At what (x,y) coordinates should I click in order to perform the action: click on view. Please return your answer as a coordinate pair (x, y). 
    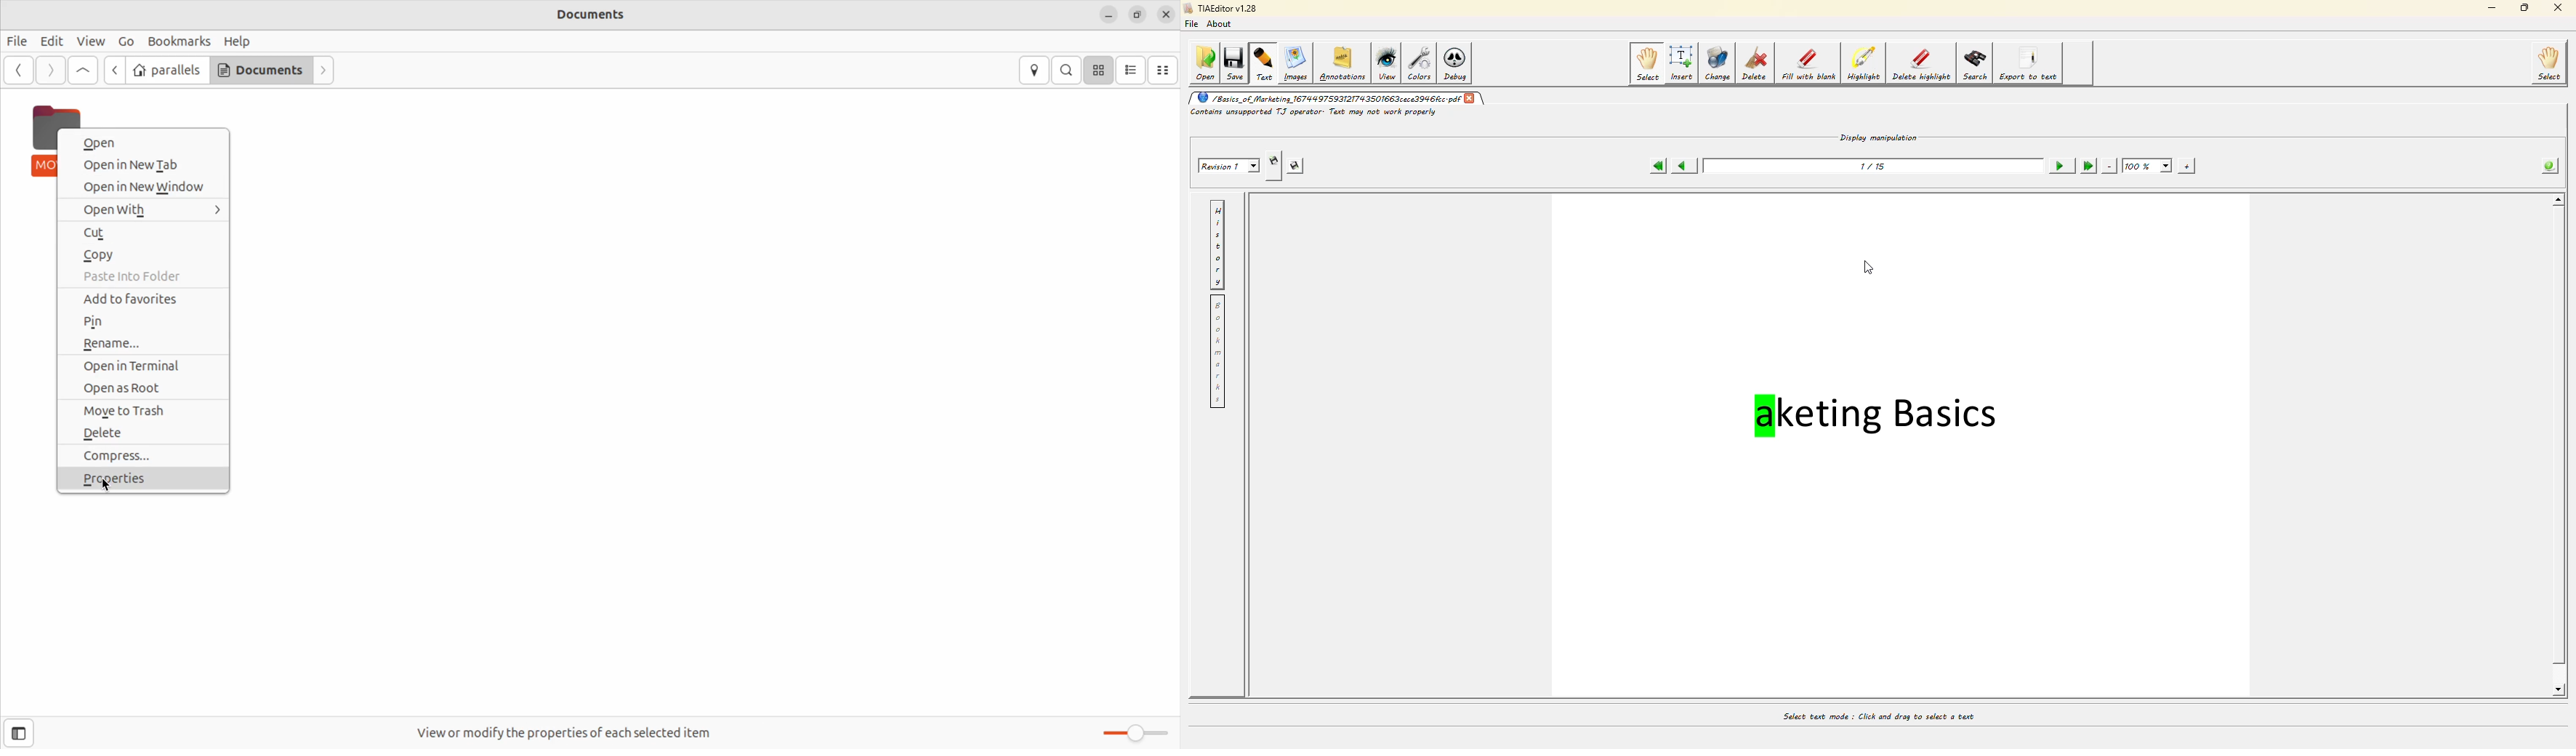
    Looking at the image, I should click on (1387, 64).